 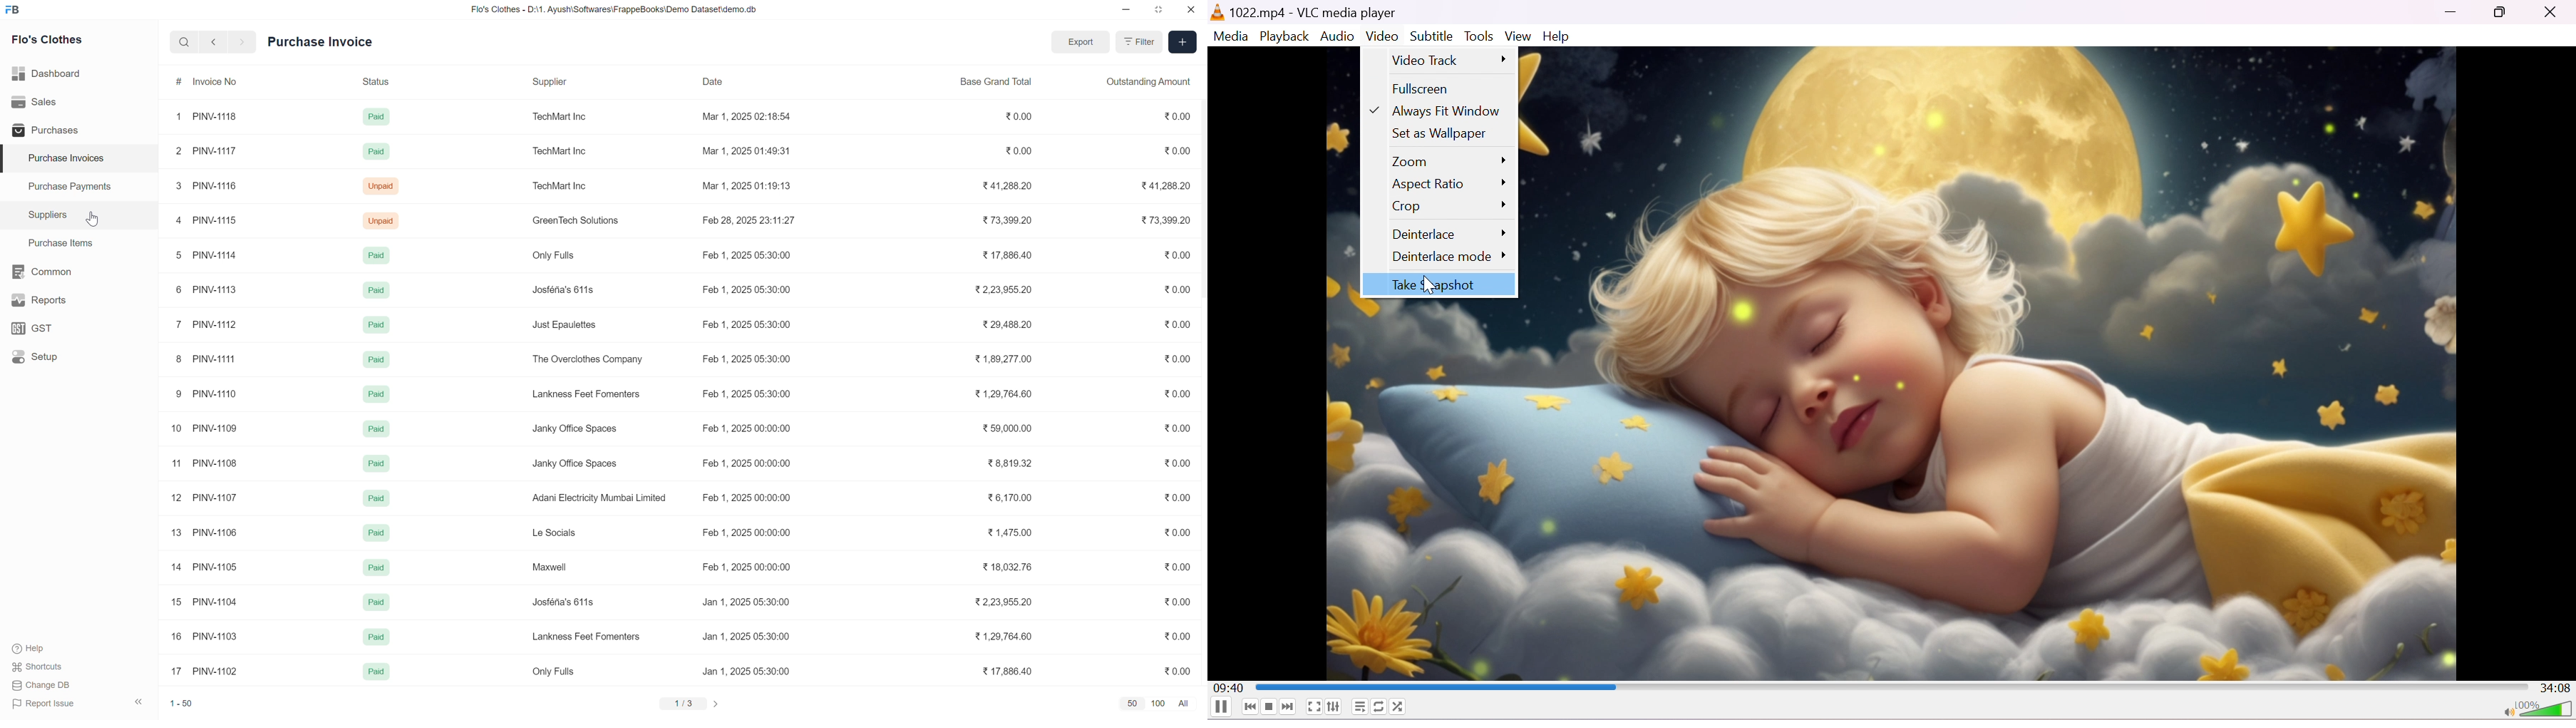 I want to click on 38,819.32, so click(x=1013, y=463).